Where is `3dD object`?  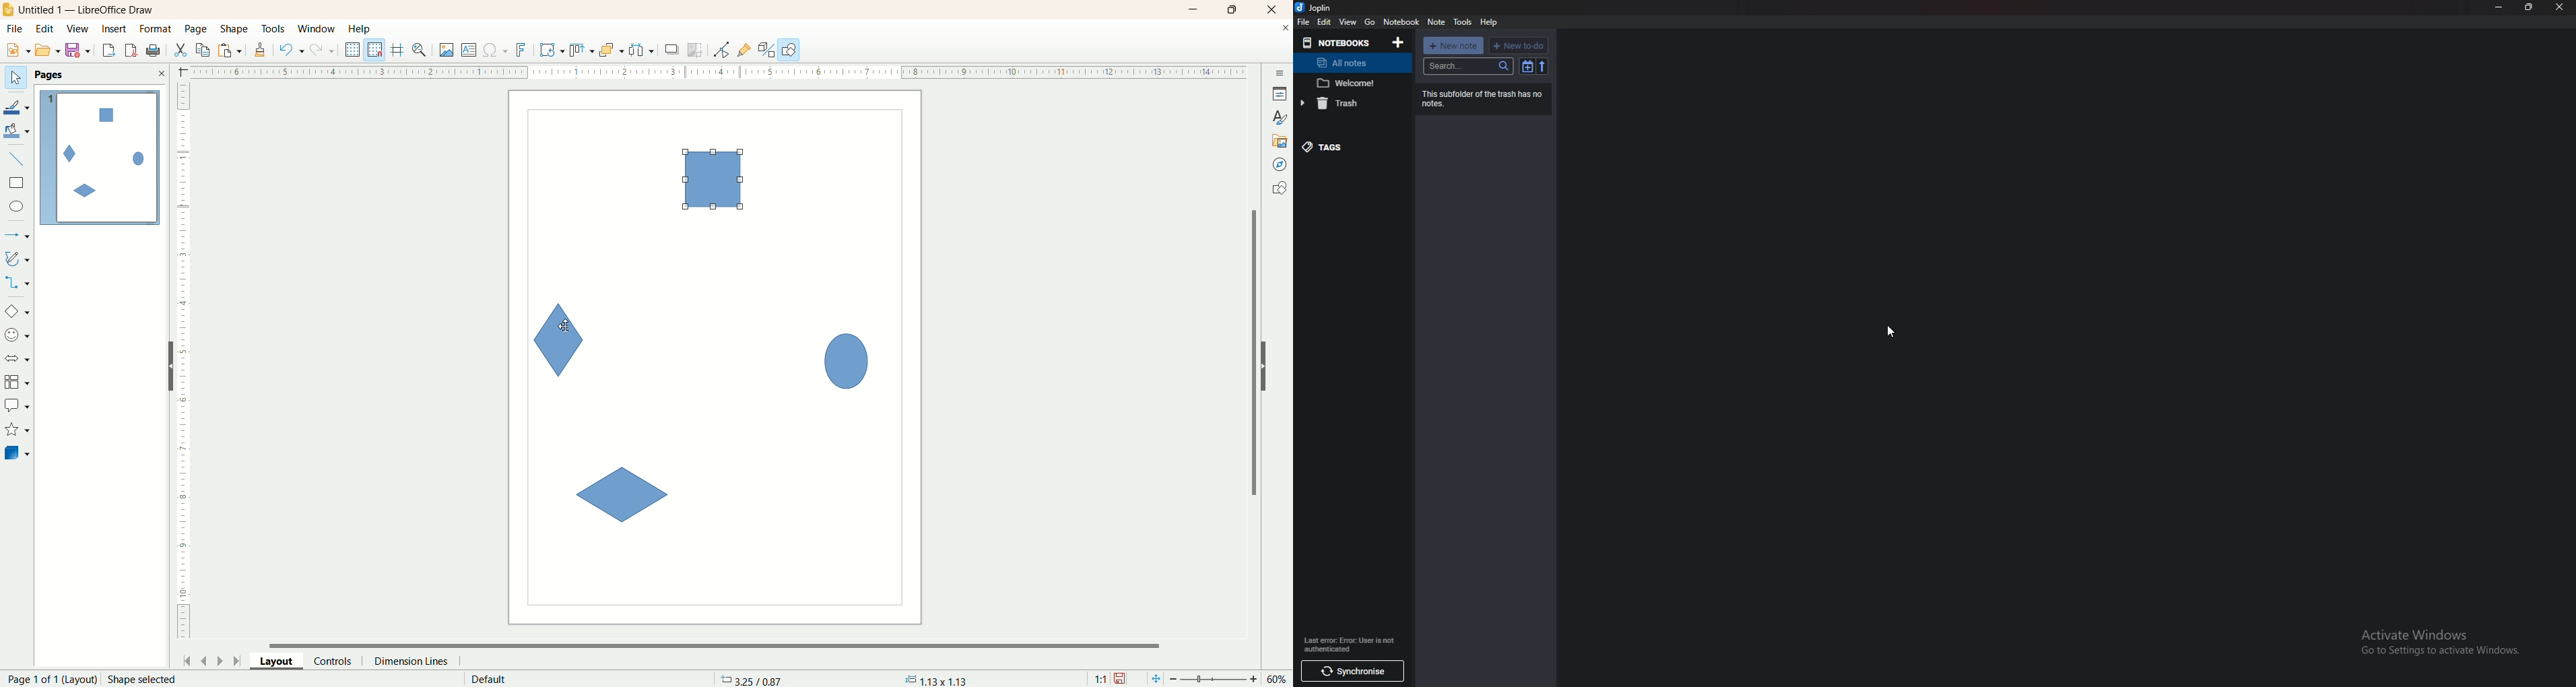
3dD object is located at coordinates (16, 453).